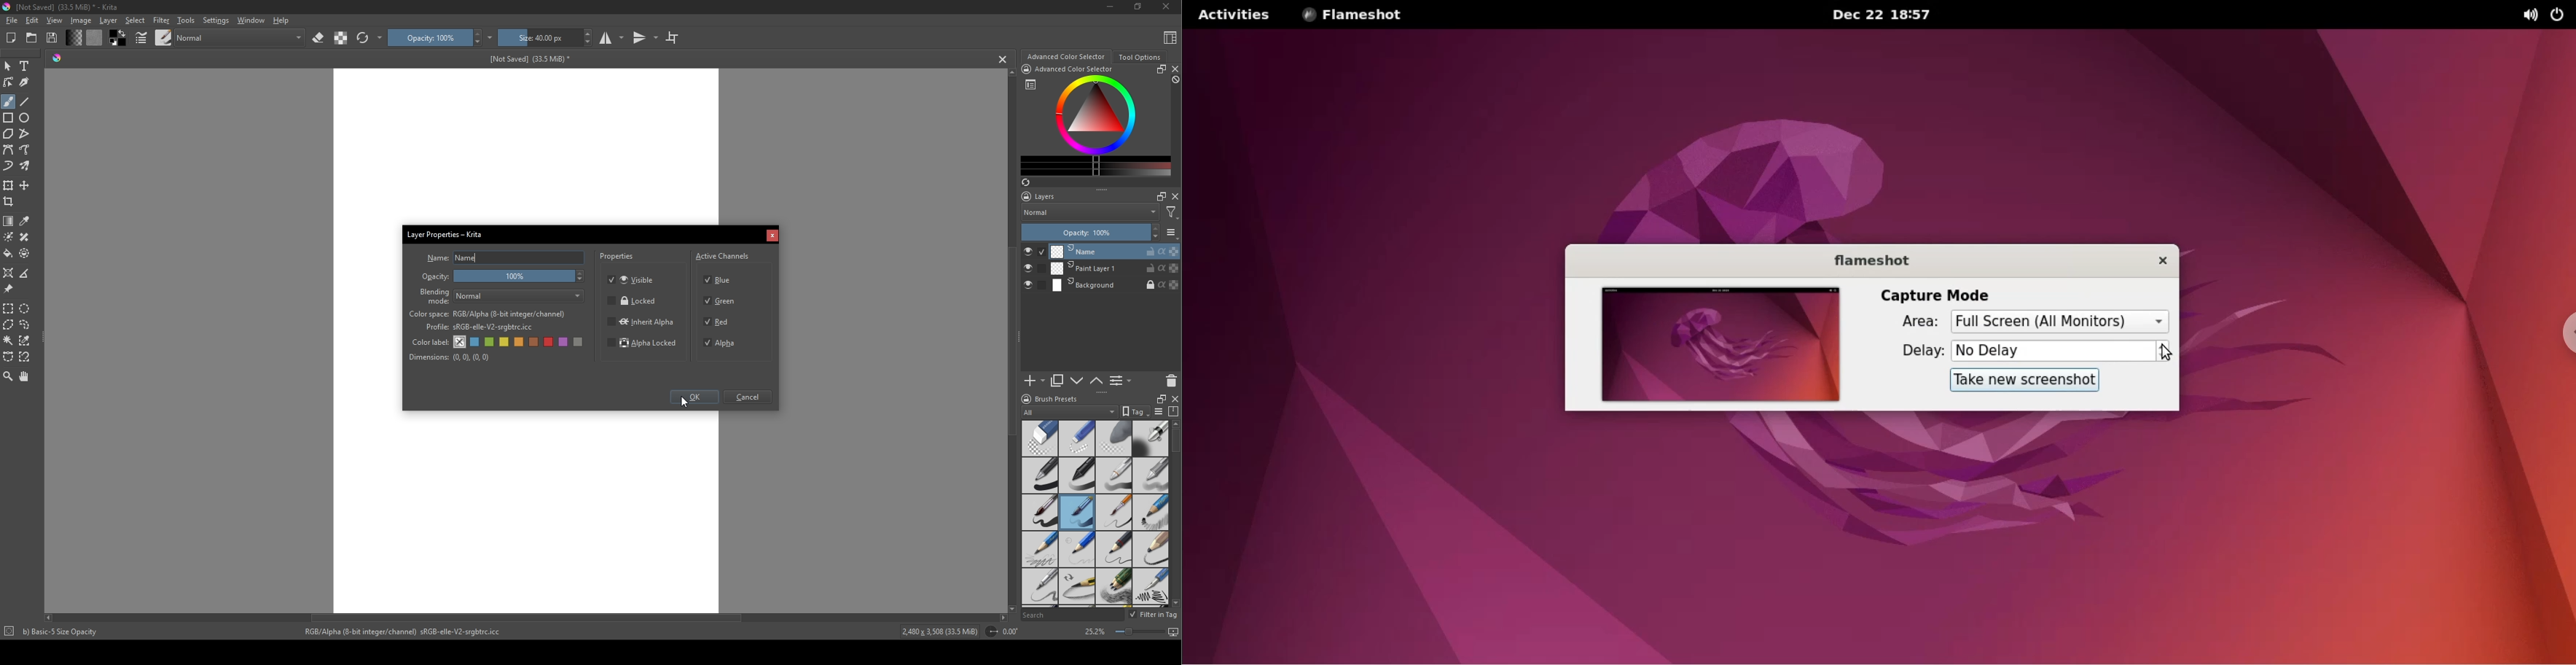 The width and height of the screenshot is (2576, 672). What do you see at coordinates (684, 403) in the screenshot?
I see `cursor` at bounding box center [684, 403].